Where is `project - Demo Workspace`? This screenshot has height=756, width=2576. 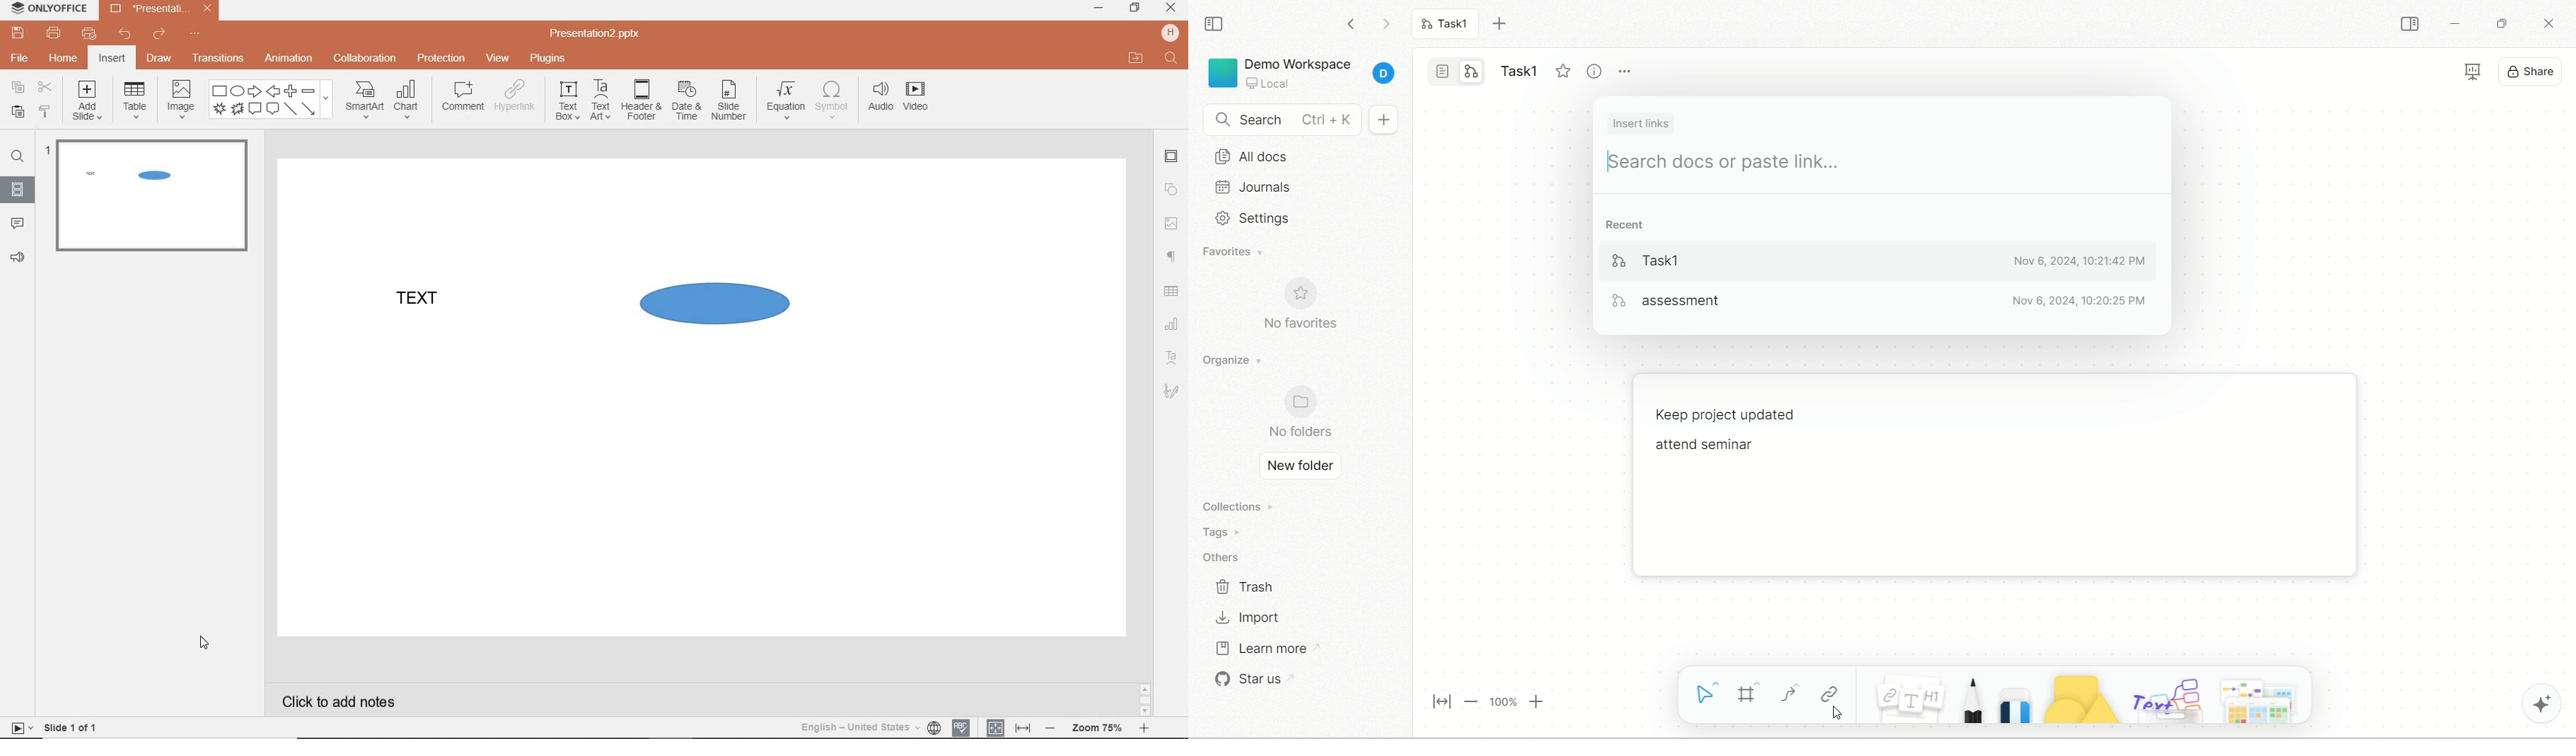 project - Demo Workspace is located at coordinates (1302, 70).